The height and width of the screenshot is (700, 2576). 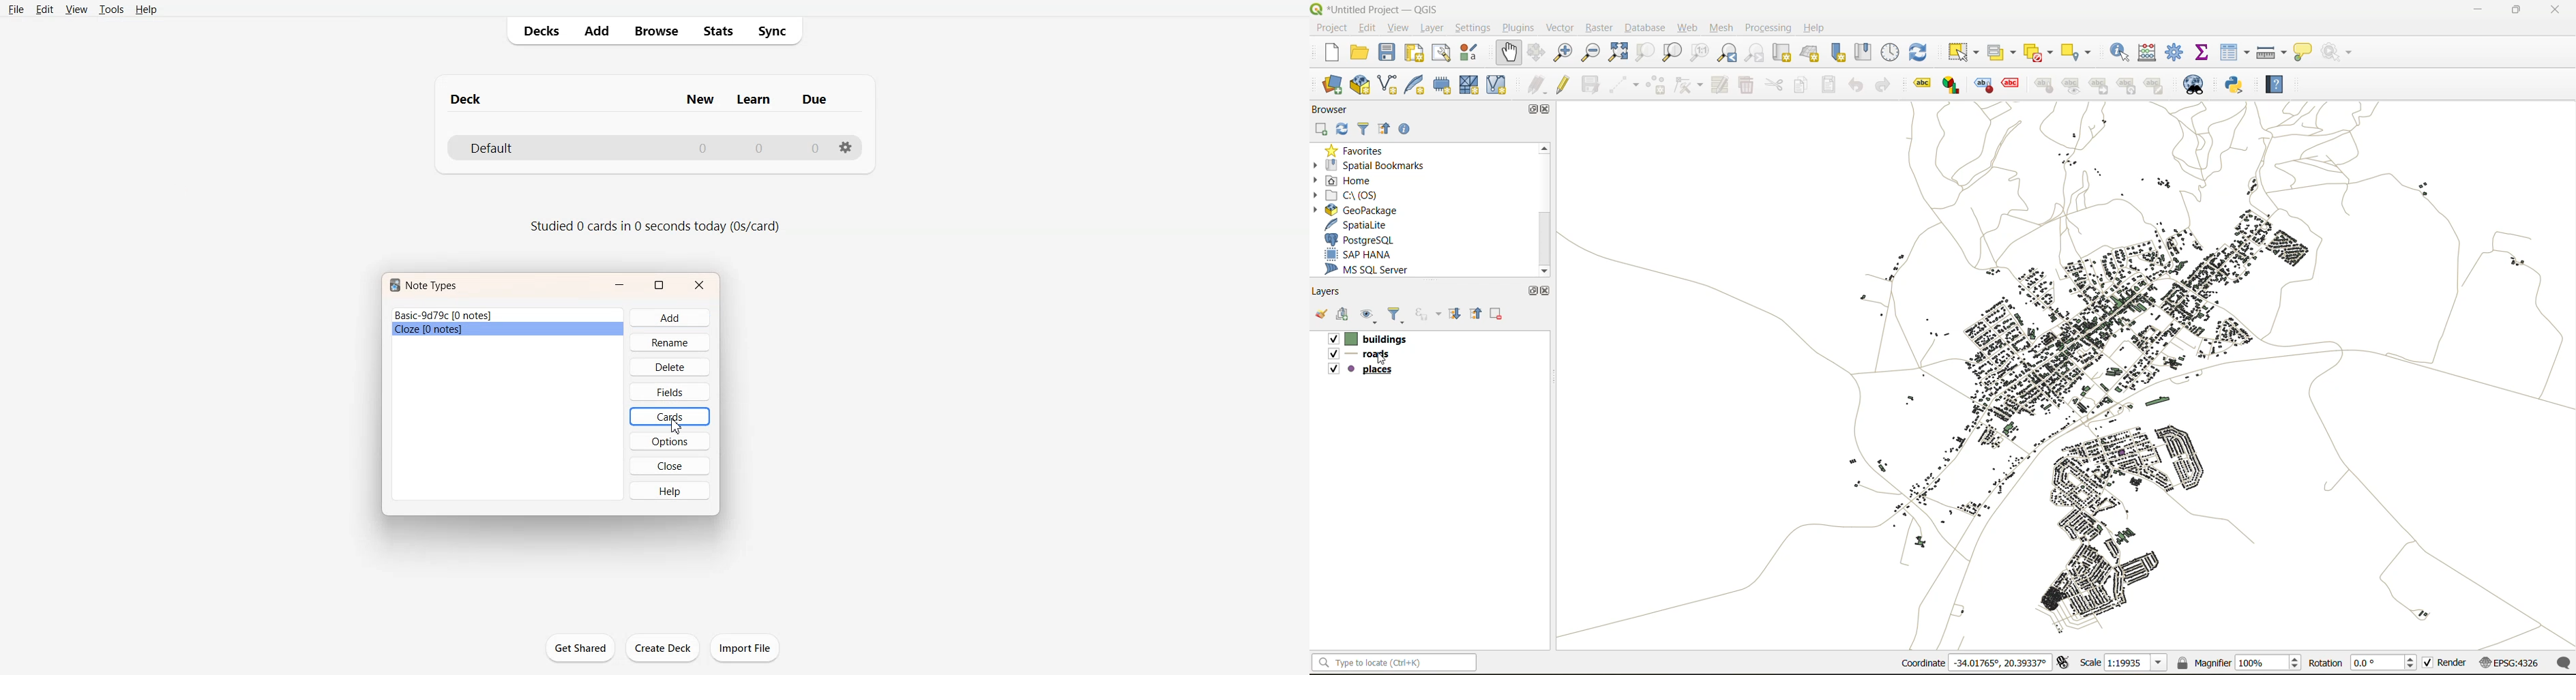 What do you see at coordinates (110, 10) in the screenshot?
I see `Tools` at bounding box center [110, 10].